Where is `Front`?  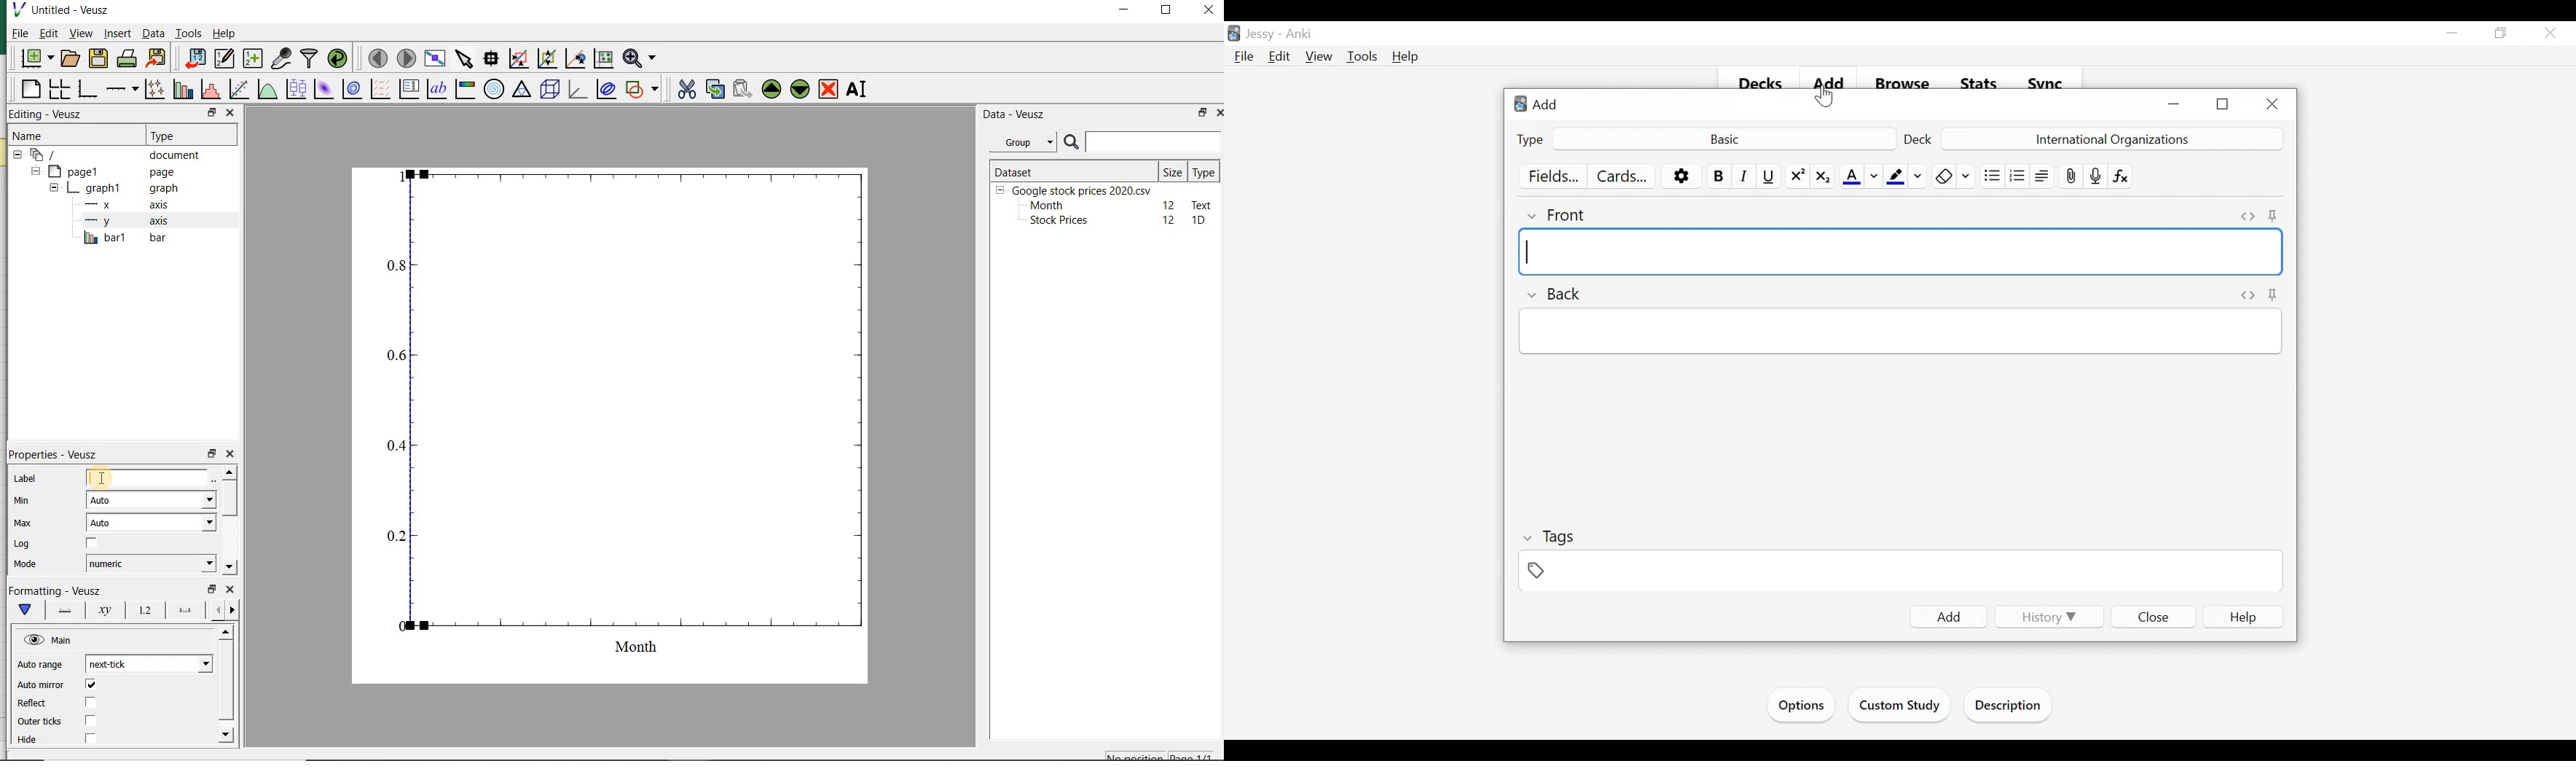
Front is located at coordinates (1558, 214).